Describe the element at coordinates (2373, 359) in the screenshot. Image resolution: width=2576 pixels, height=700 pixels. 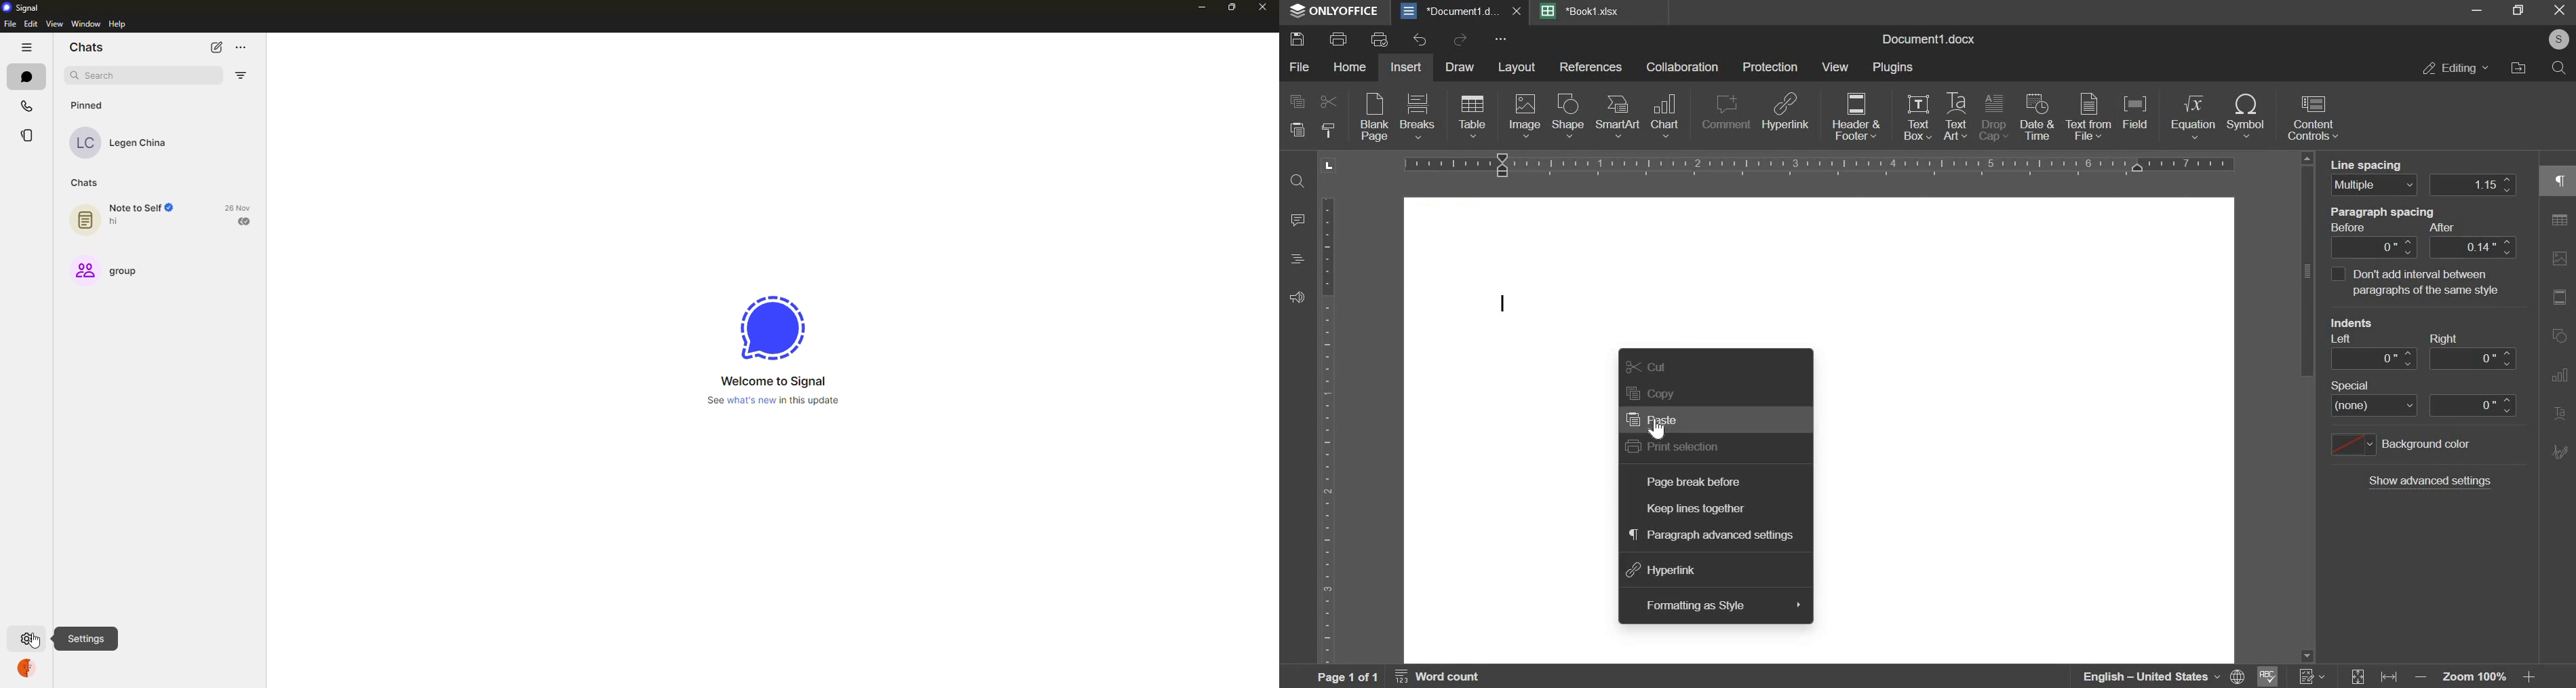
I see `left indent` at that location.